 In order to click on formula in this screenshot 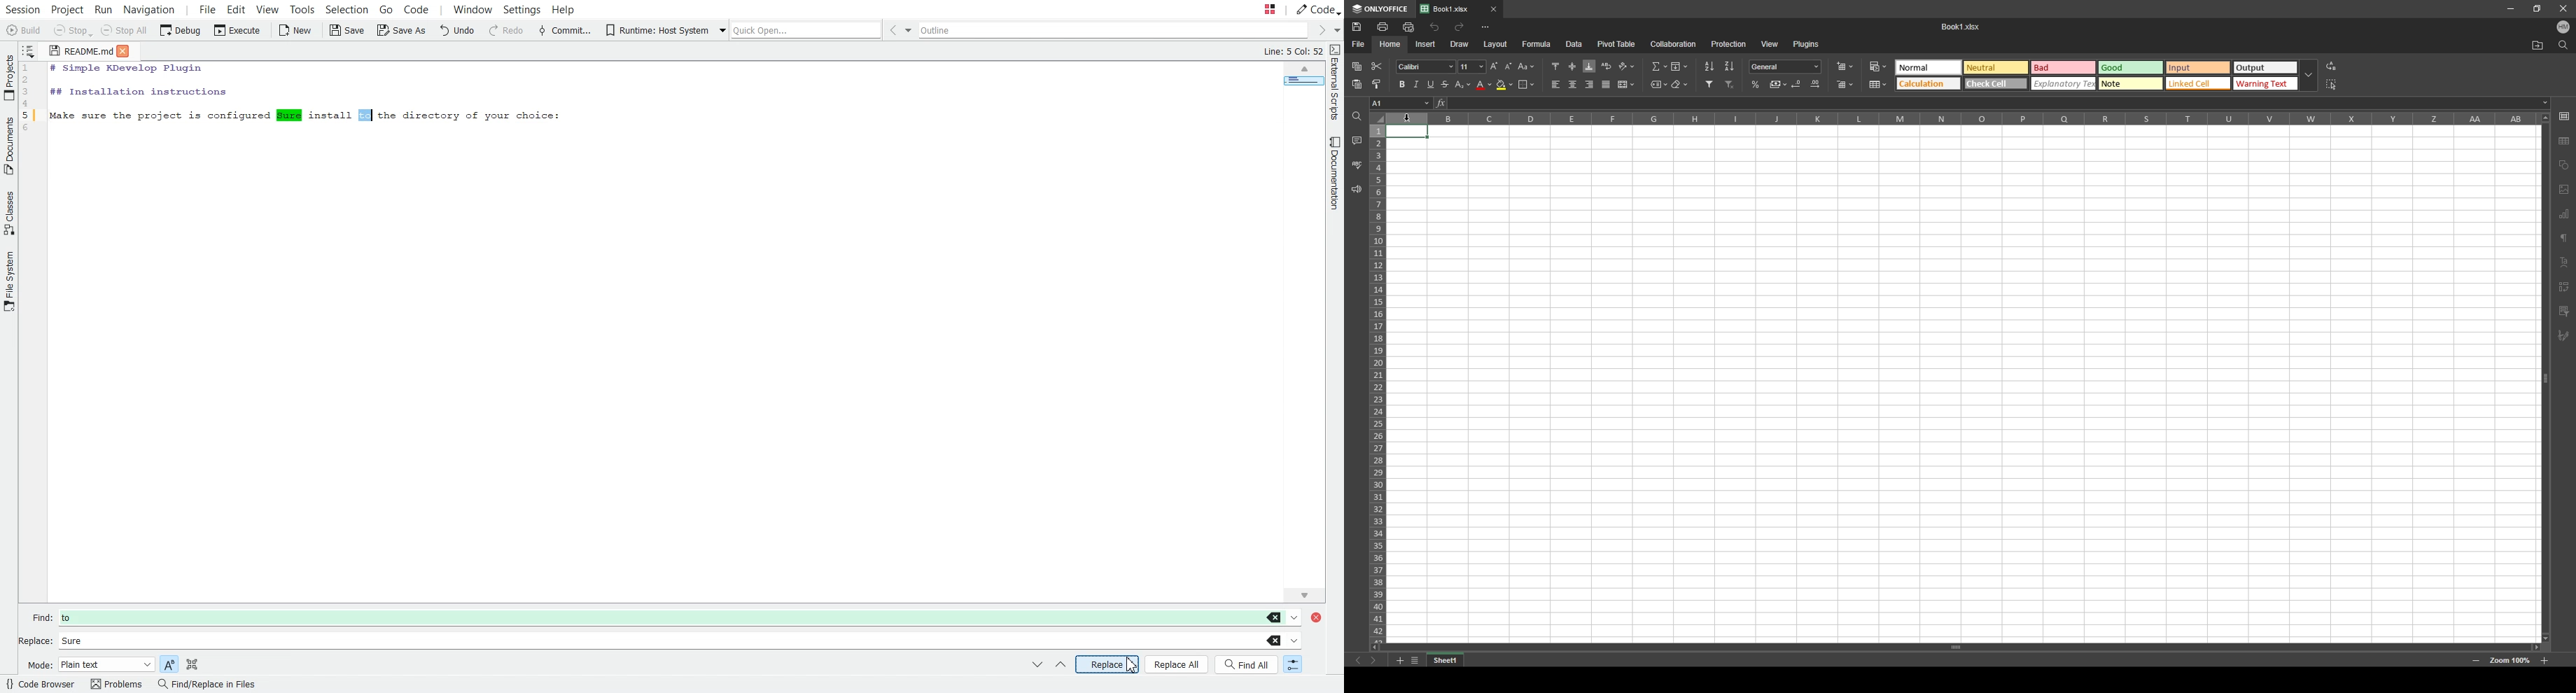, I will do `click(1536, 43)`.